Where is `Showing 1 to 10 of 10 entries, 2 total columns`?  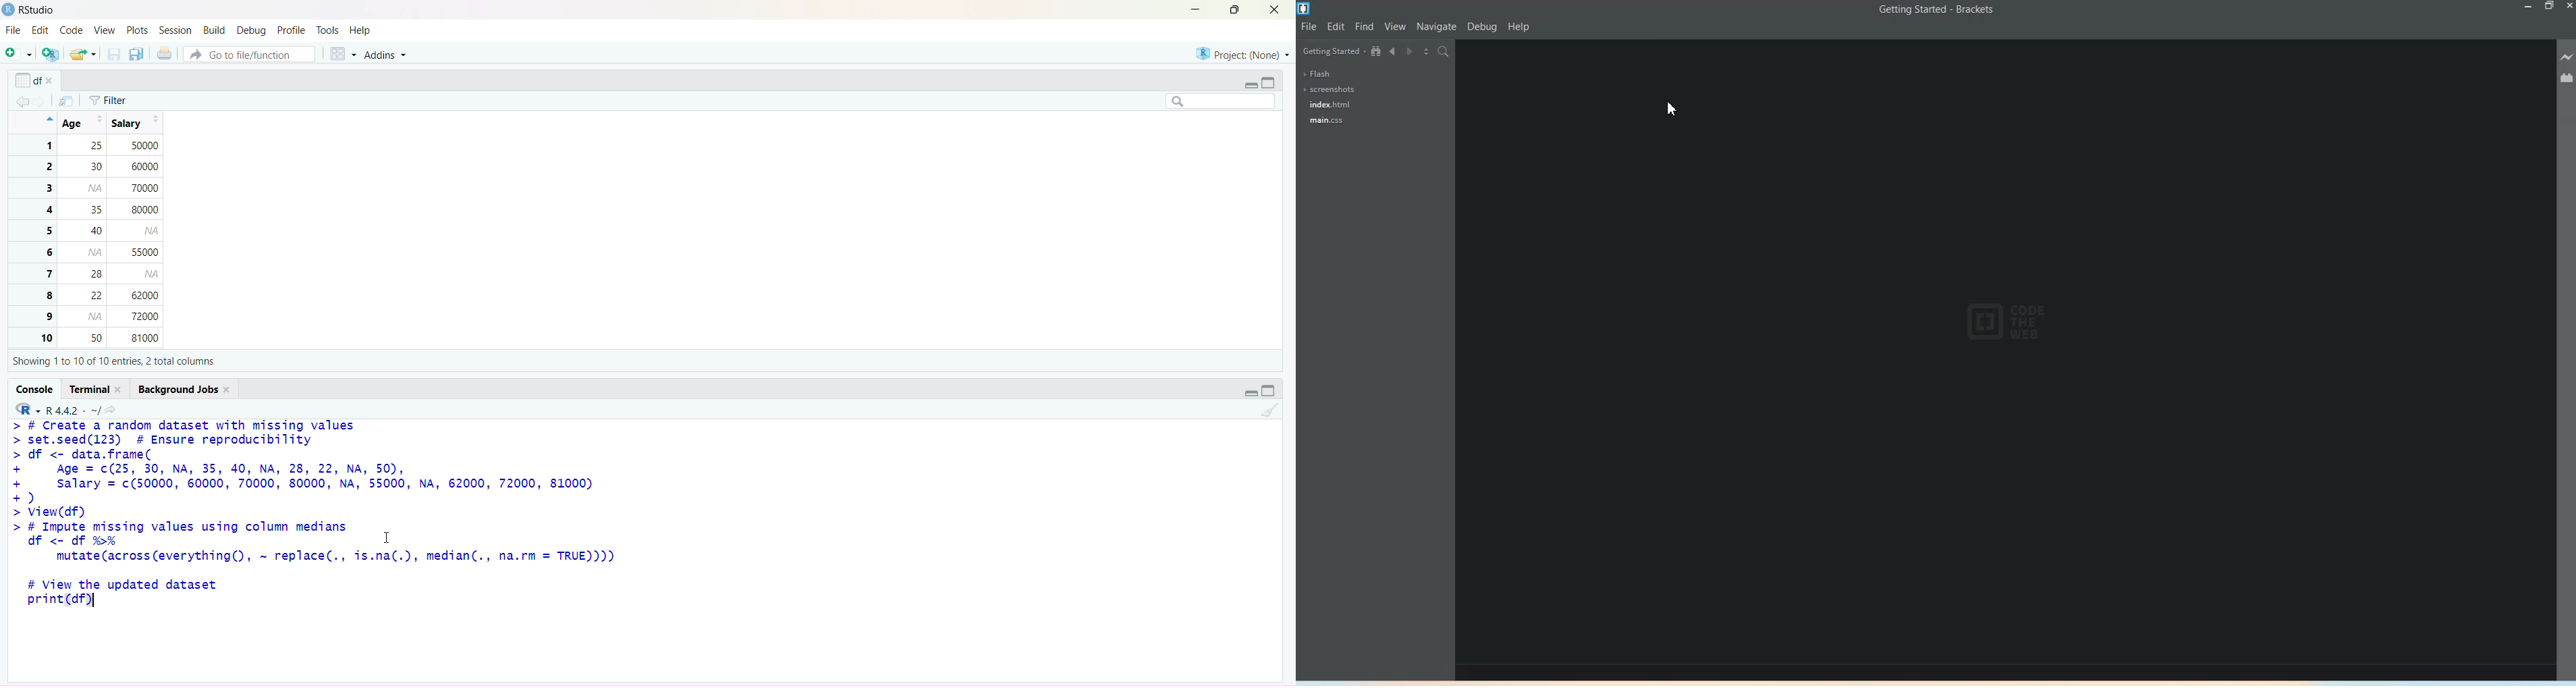 Showing 1 to 10 of 10 entries, 2 total columns is located at coordinates (111, 360).